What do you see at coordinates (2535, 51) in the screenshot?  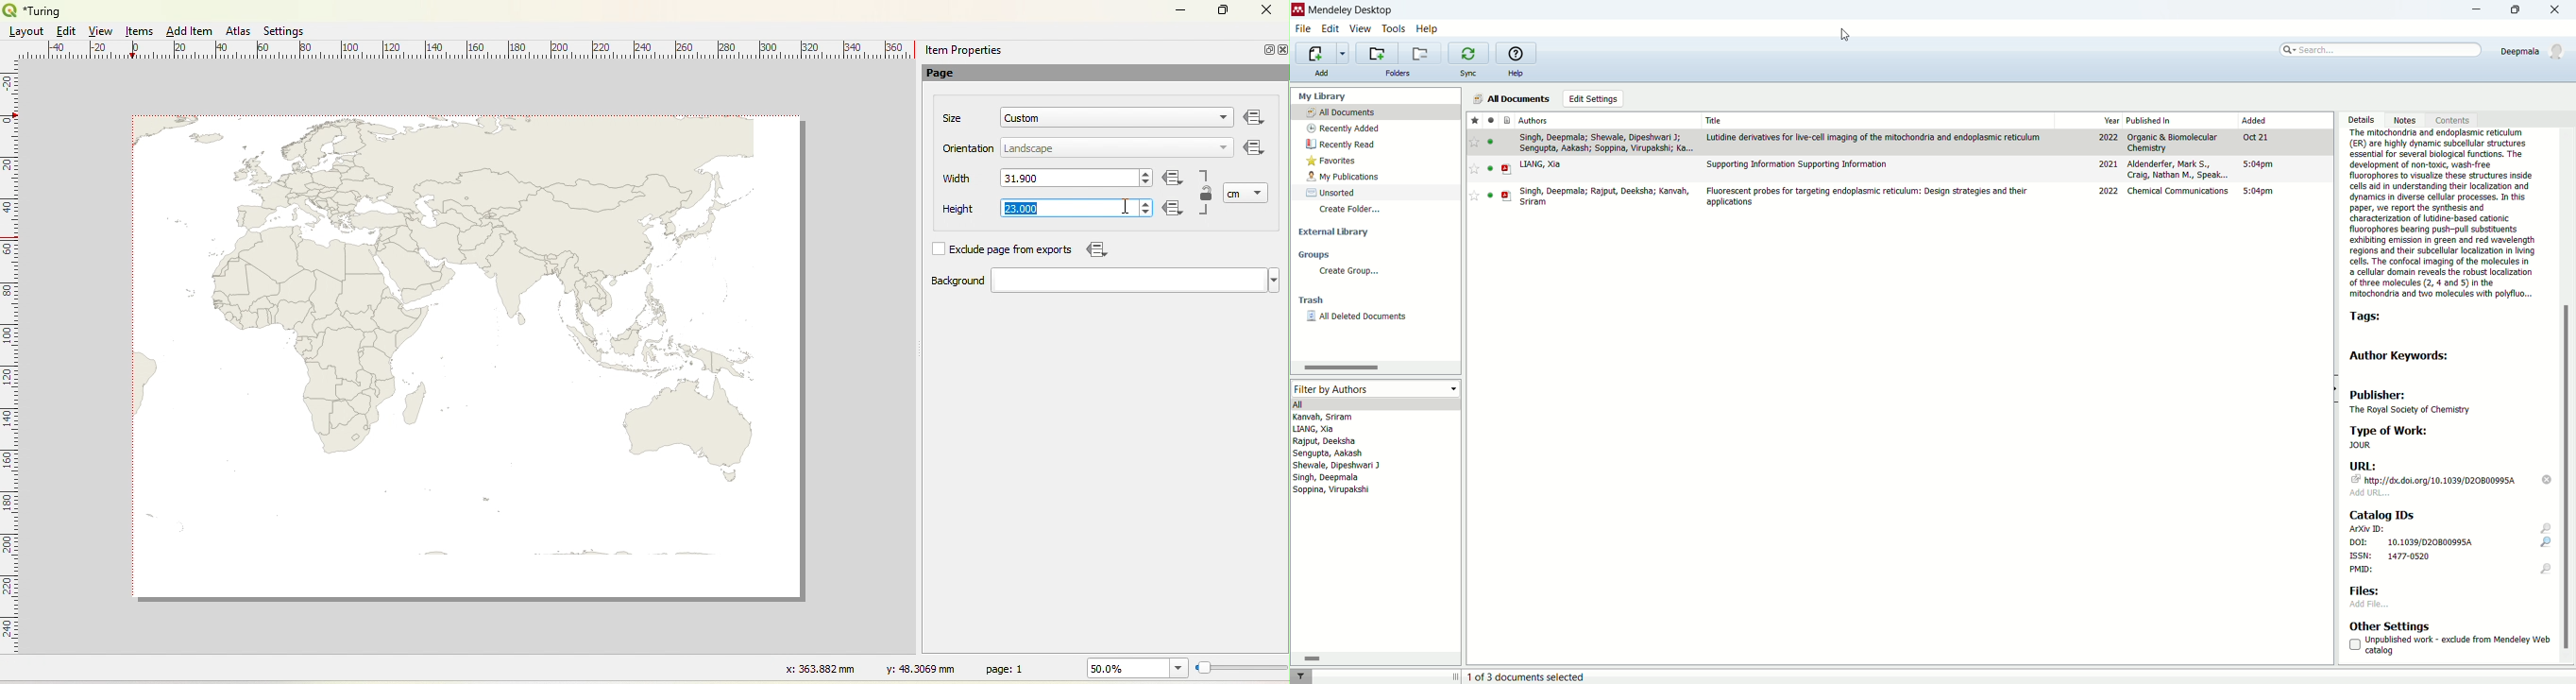 I see `deepmala` at bounding box center [2535, 51].